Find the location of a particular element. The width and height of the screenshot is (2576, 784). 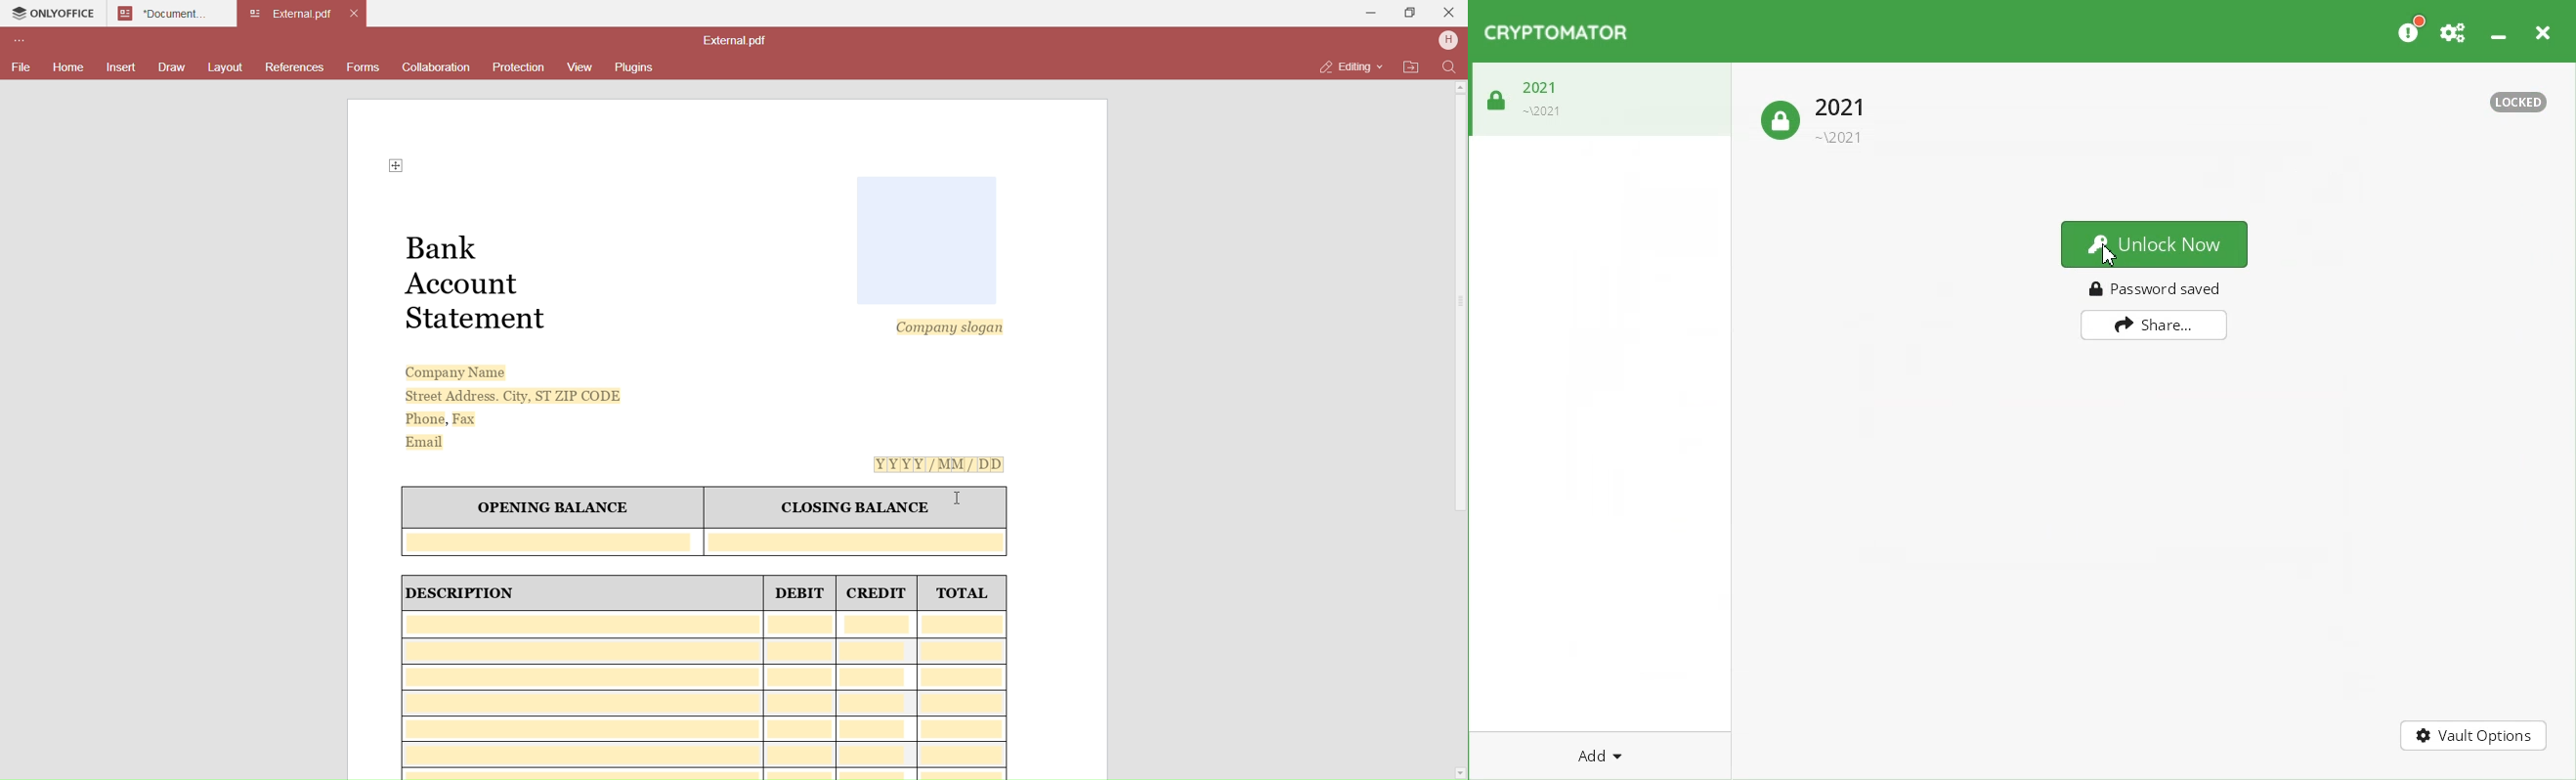

Close is located at coordinates (357, 15).